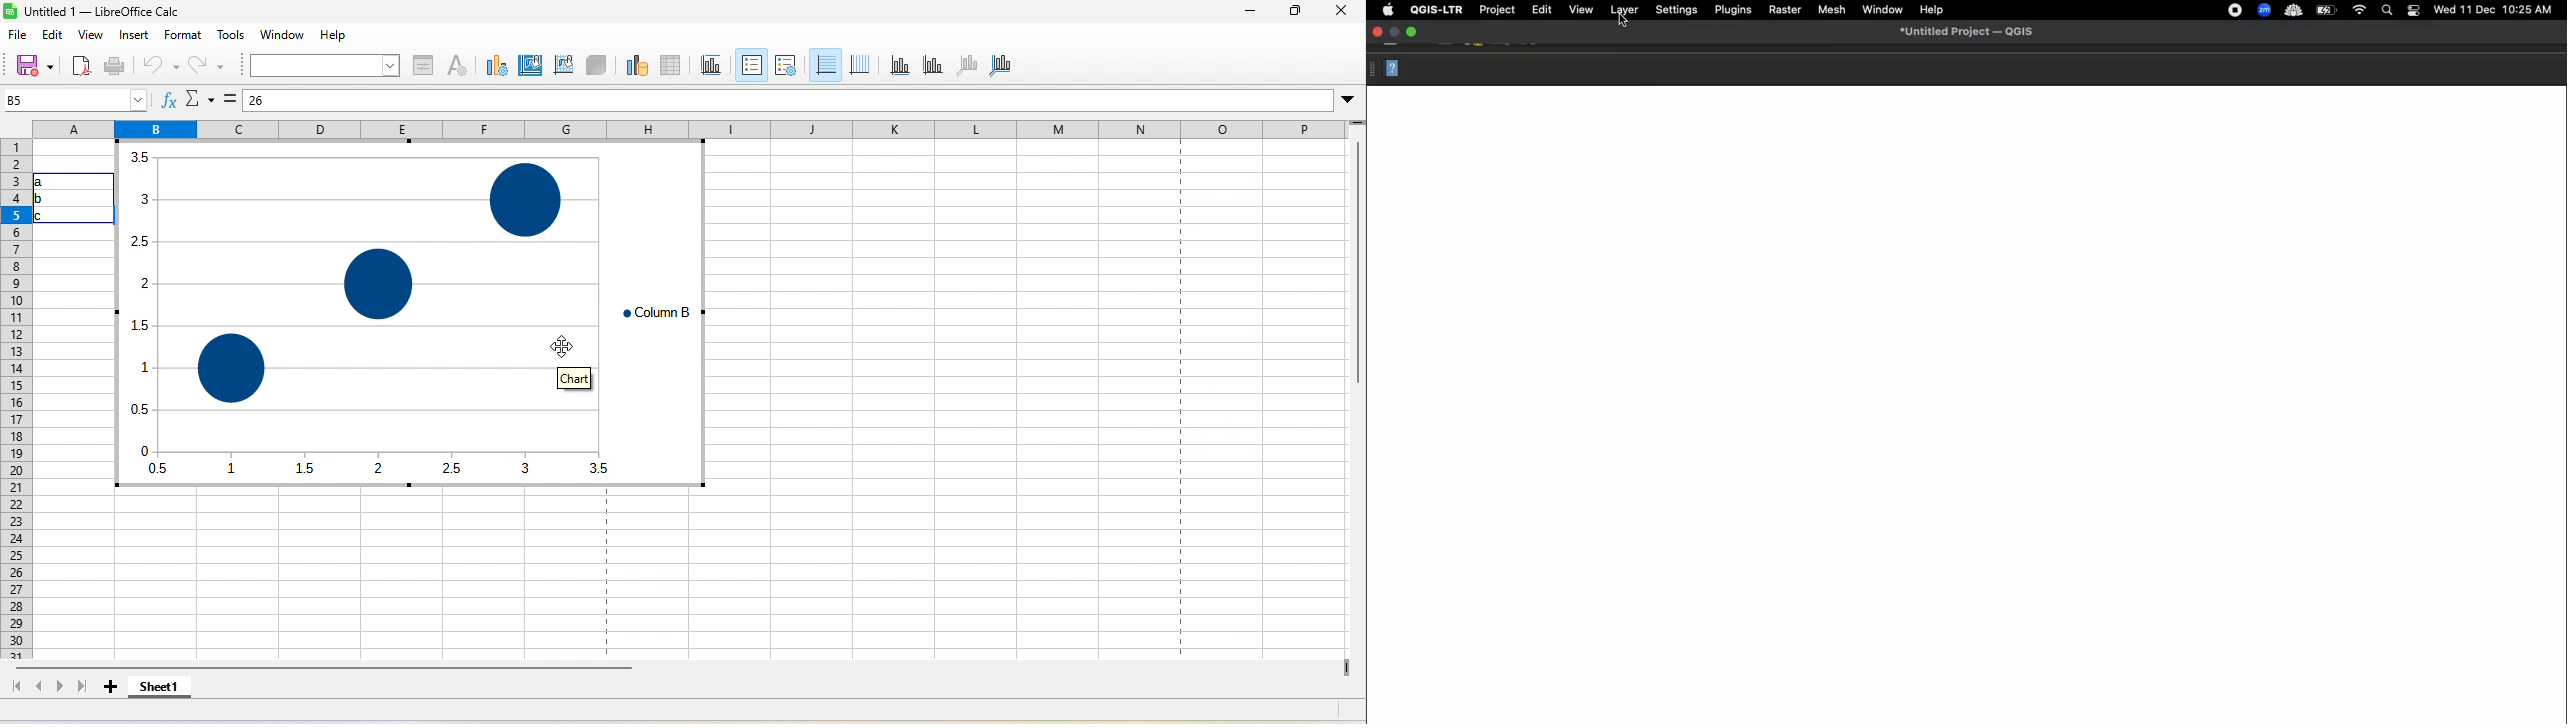 This screenshot has width=2576, height=728. Describe the element at coordinates (2413, 9) in the screenshot. I see `Notification` at that location.